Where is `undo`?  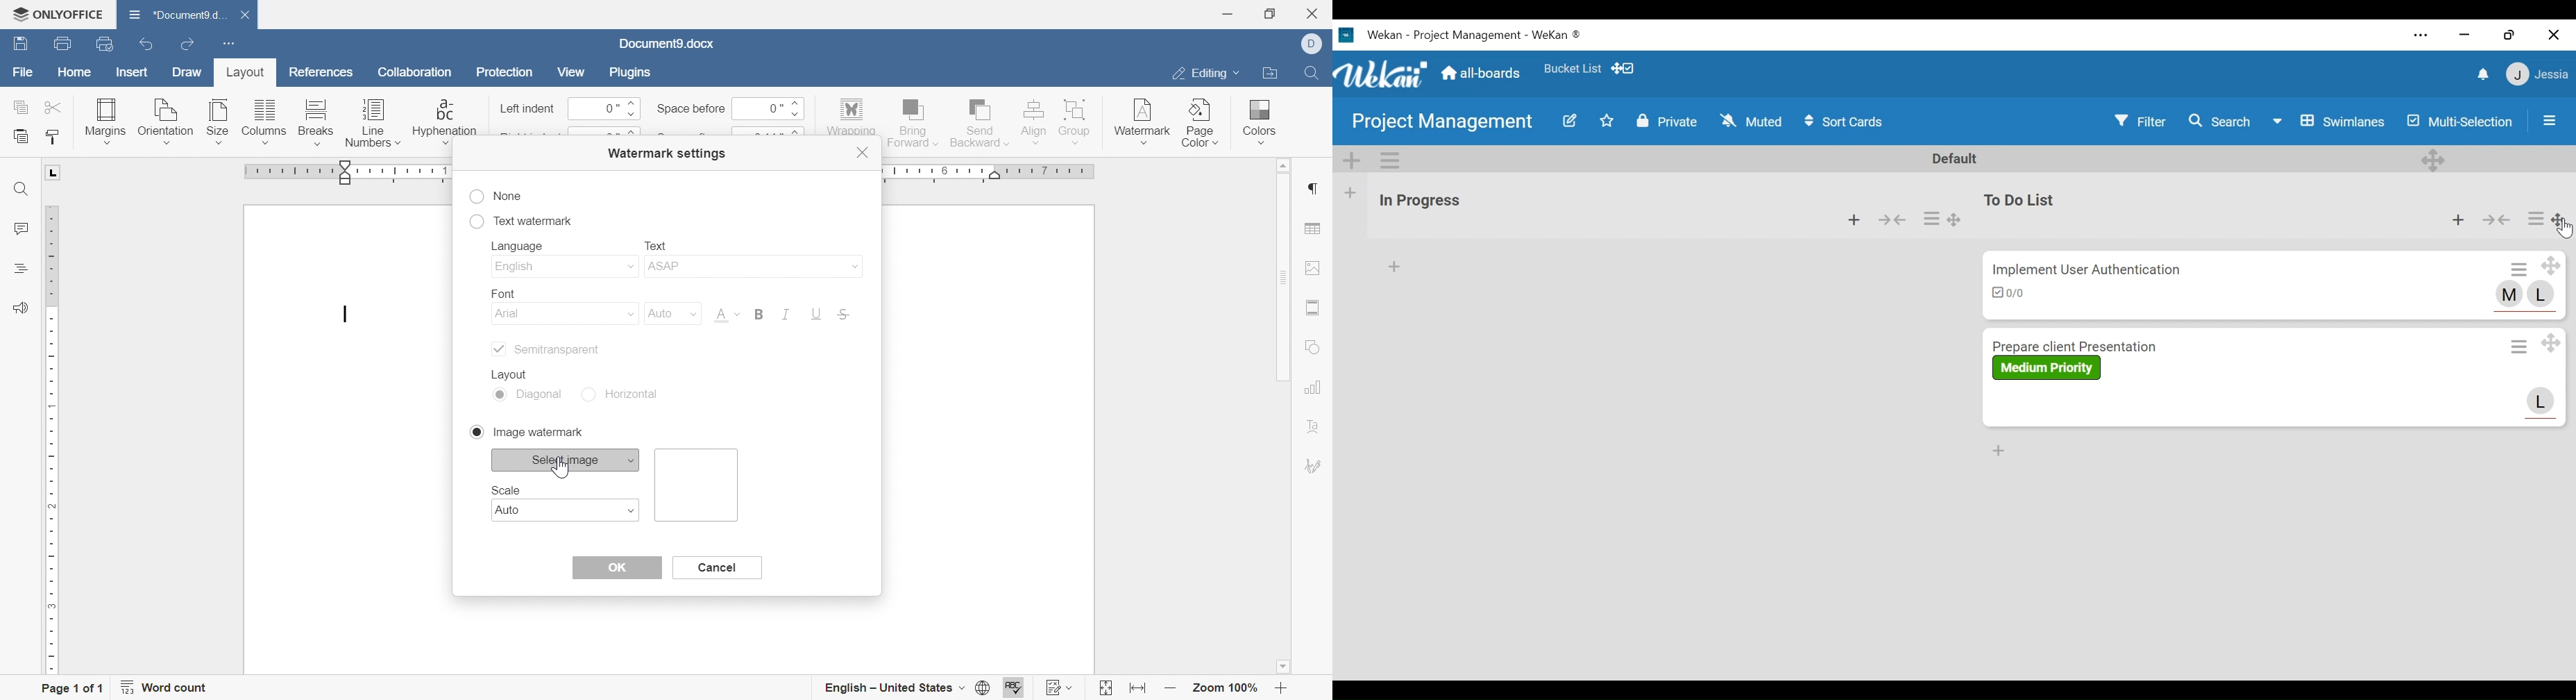
undo is located at coordinates (151, 46).